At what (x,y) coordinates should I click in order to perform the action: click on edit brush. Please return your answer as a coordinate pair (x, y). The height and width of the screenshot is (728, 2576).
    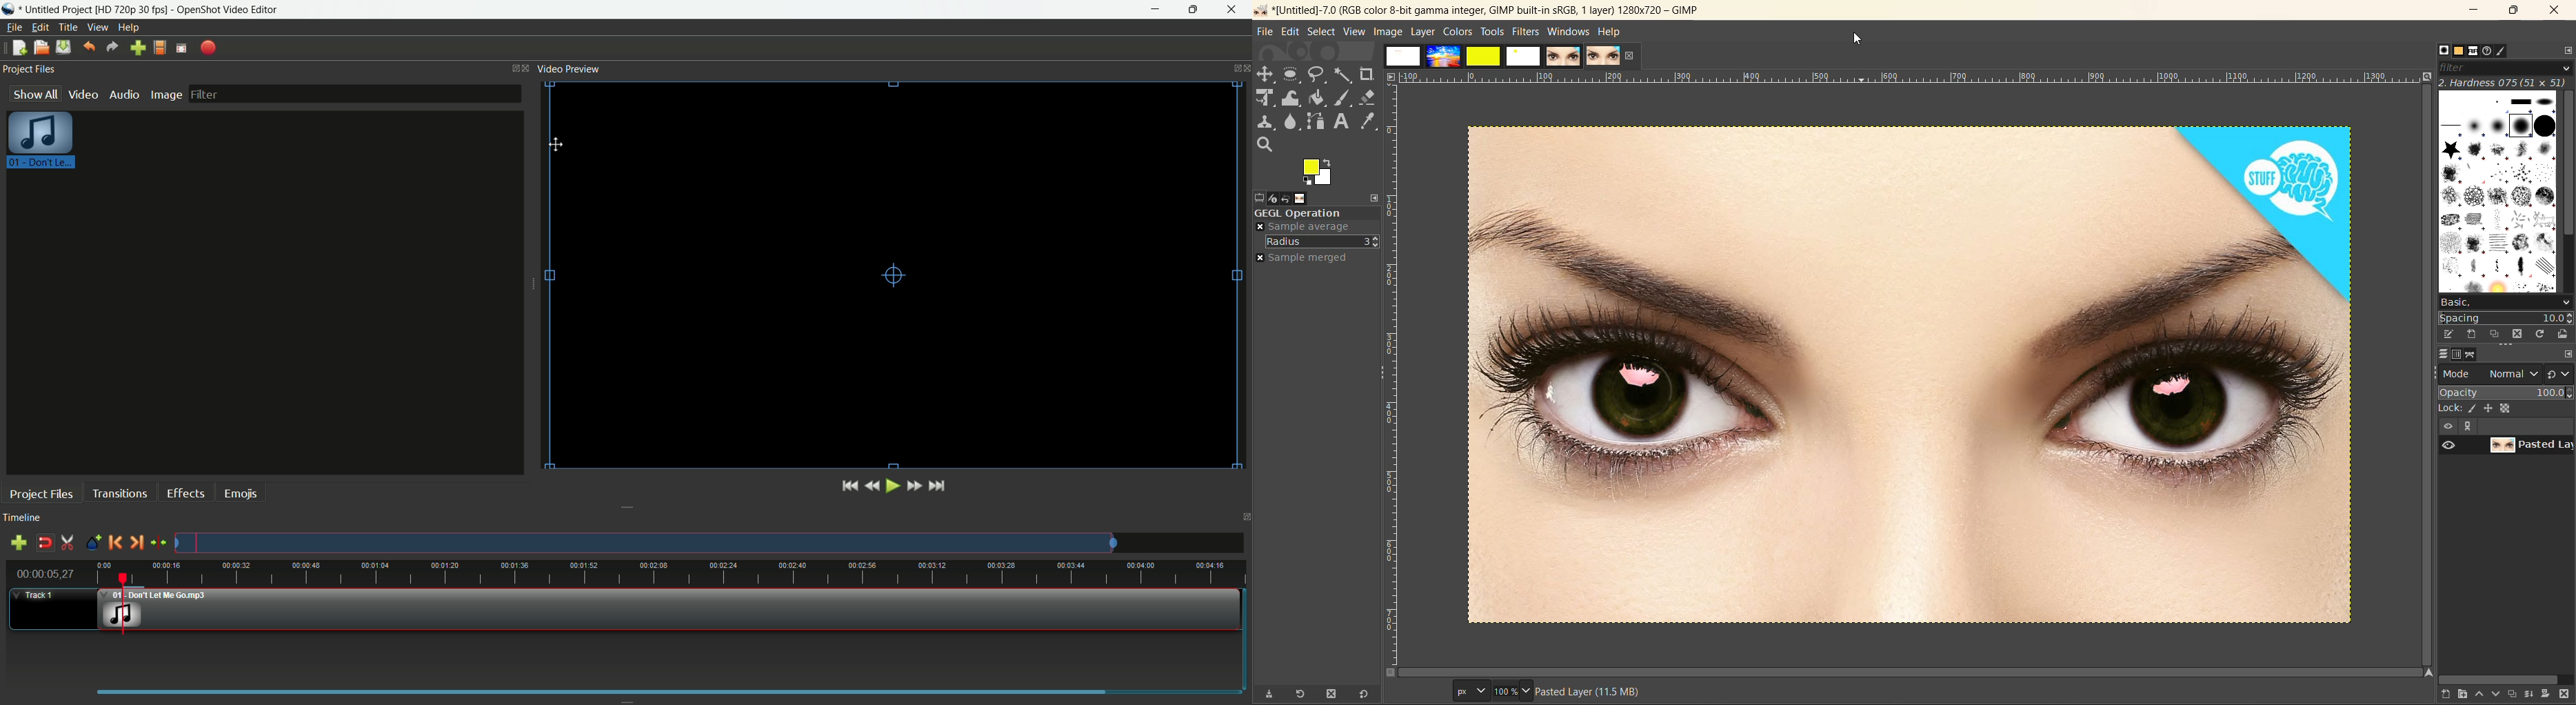
    Looking at the image, I should click on (2450, 335).